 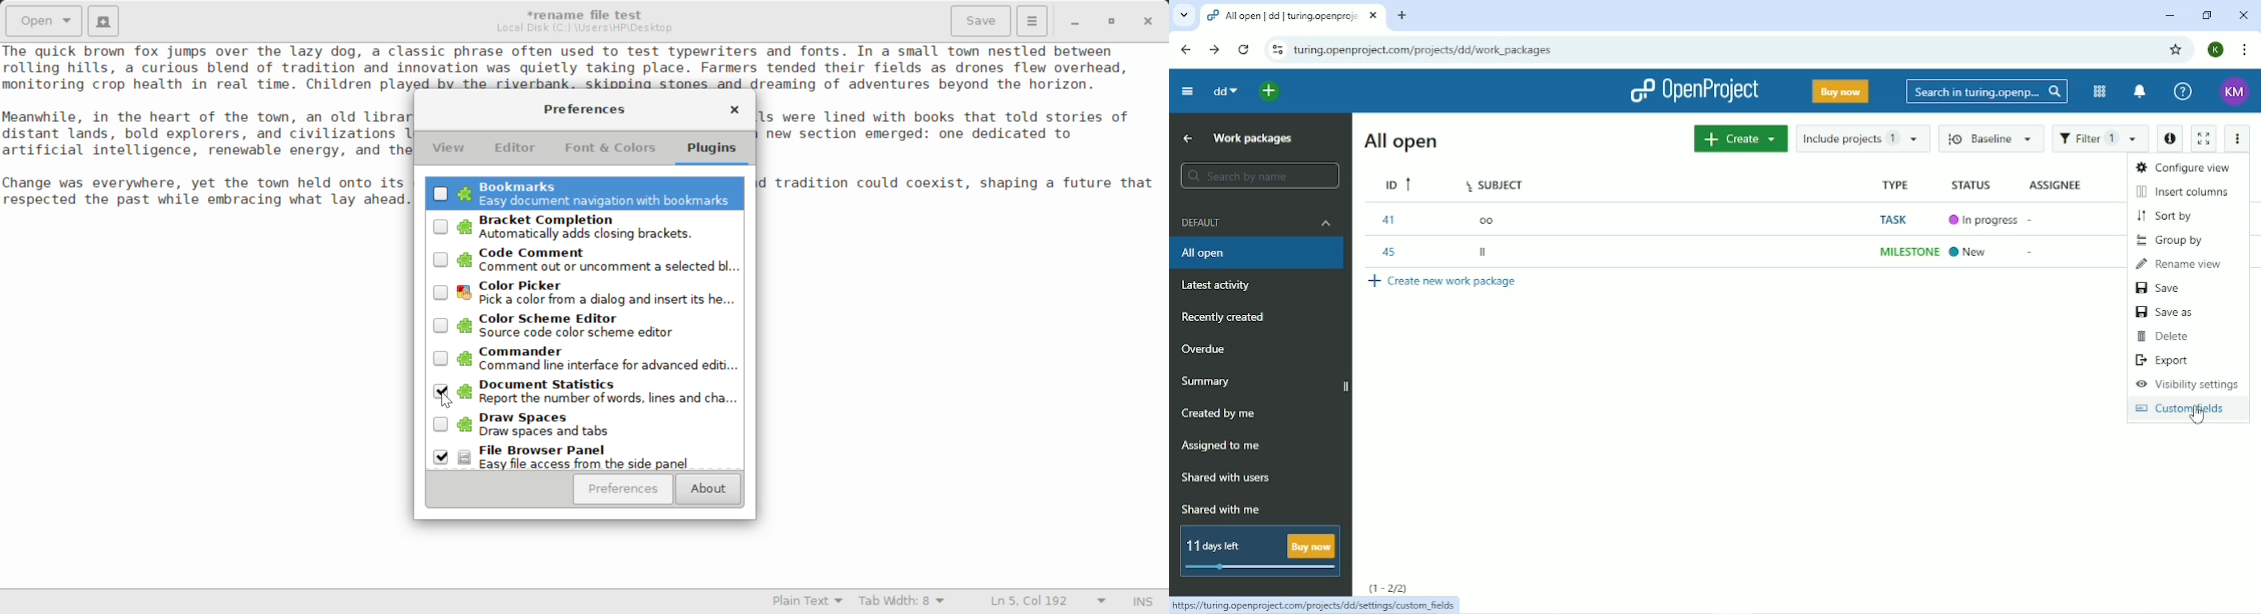 What do you see at coordinates (2180, 265) in the screenshot?
I see `Rename view` at bounding box center [2180, 265].